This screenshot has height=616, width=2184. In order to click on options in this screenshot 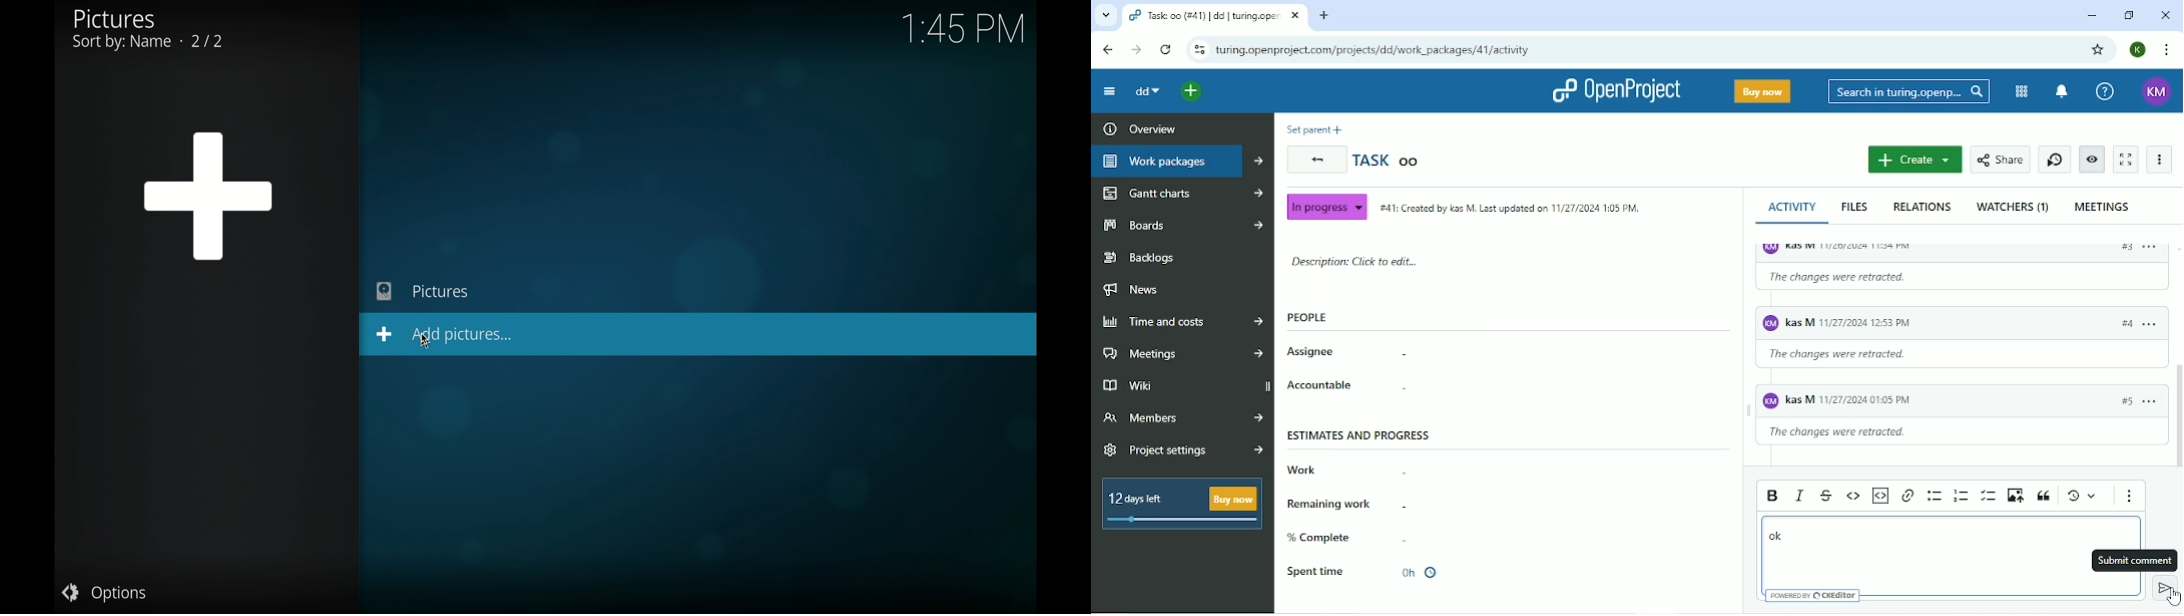, I will do `click(2147, 404)`.